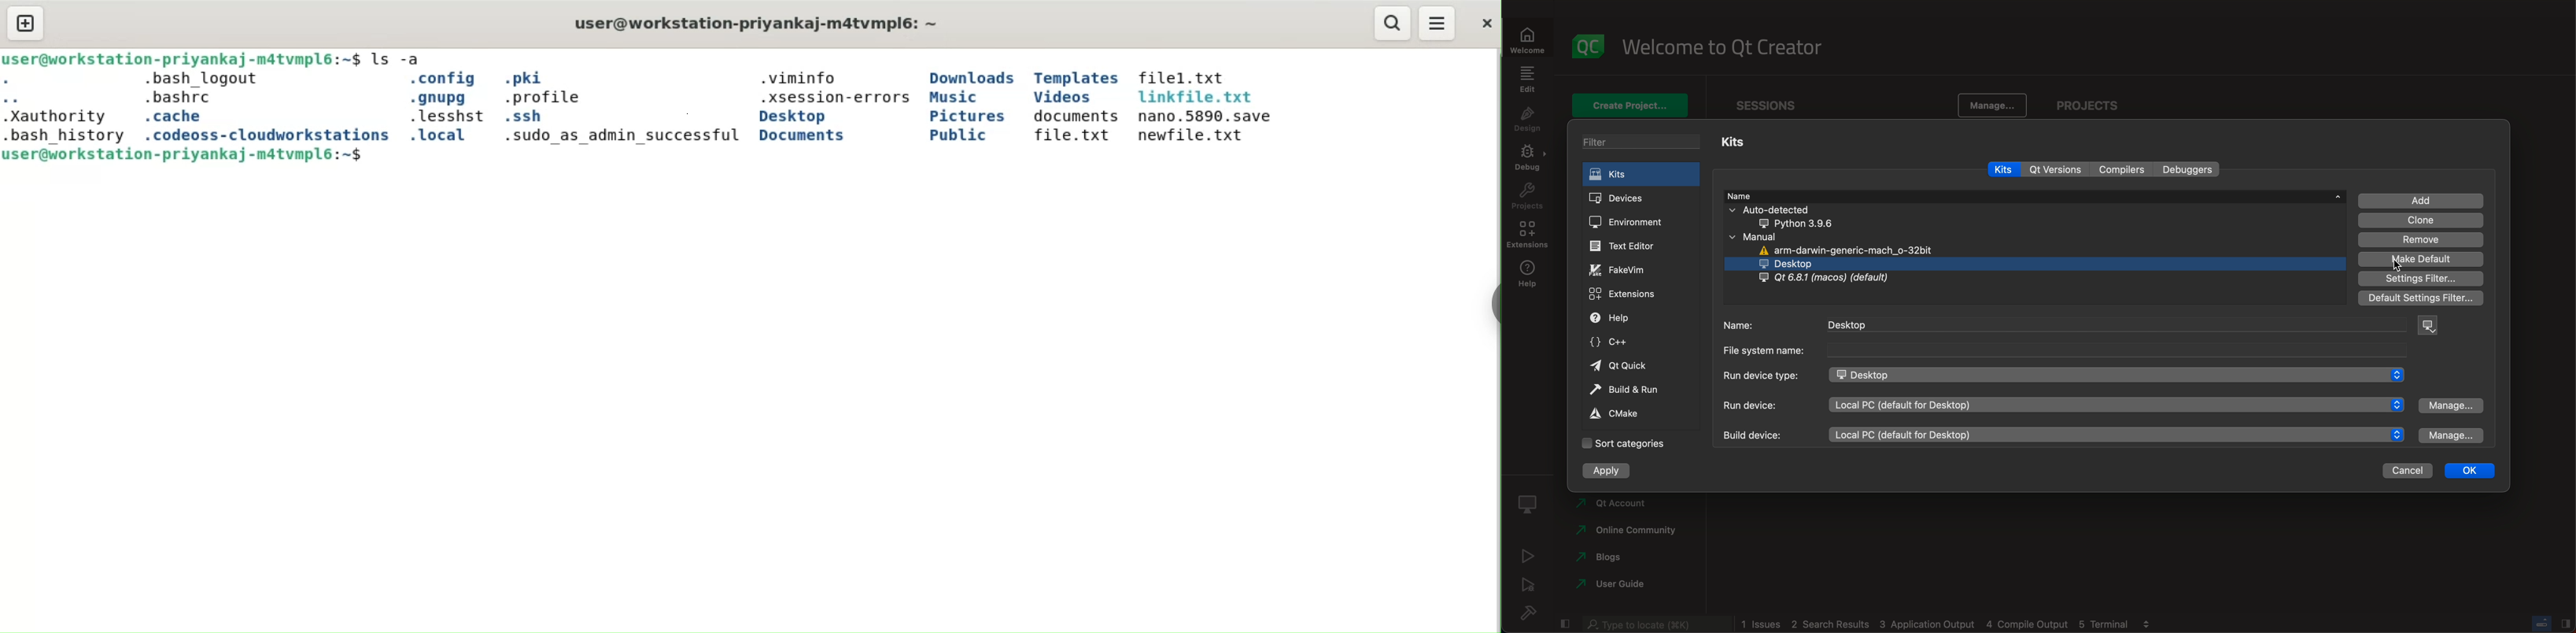 The image size is (2576, 644). What do you see at coordinates (1623, 442) in the screenshot?
I see `sort categories` at bounding box center [1623, 442].